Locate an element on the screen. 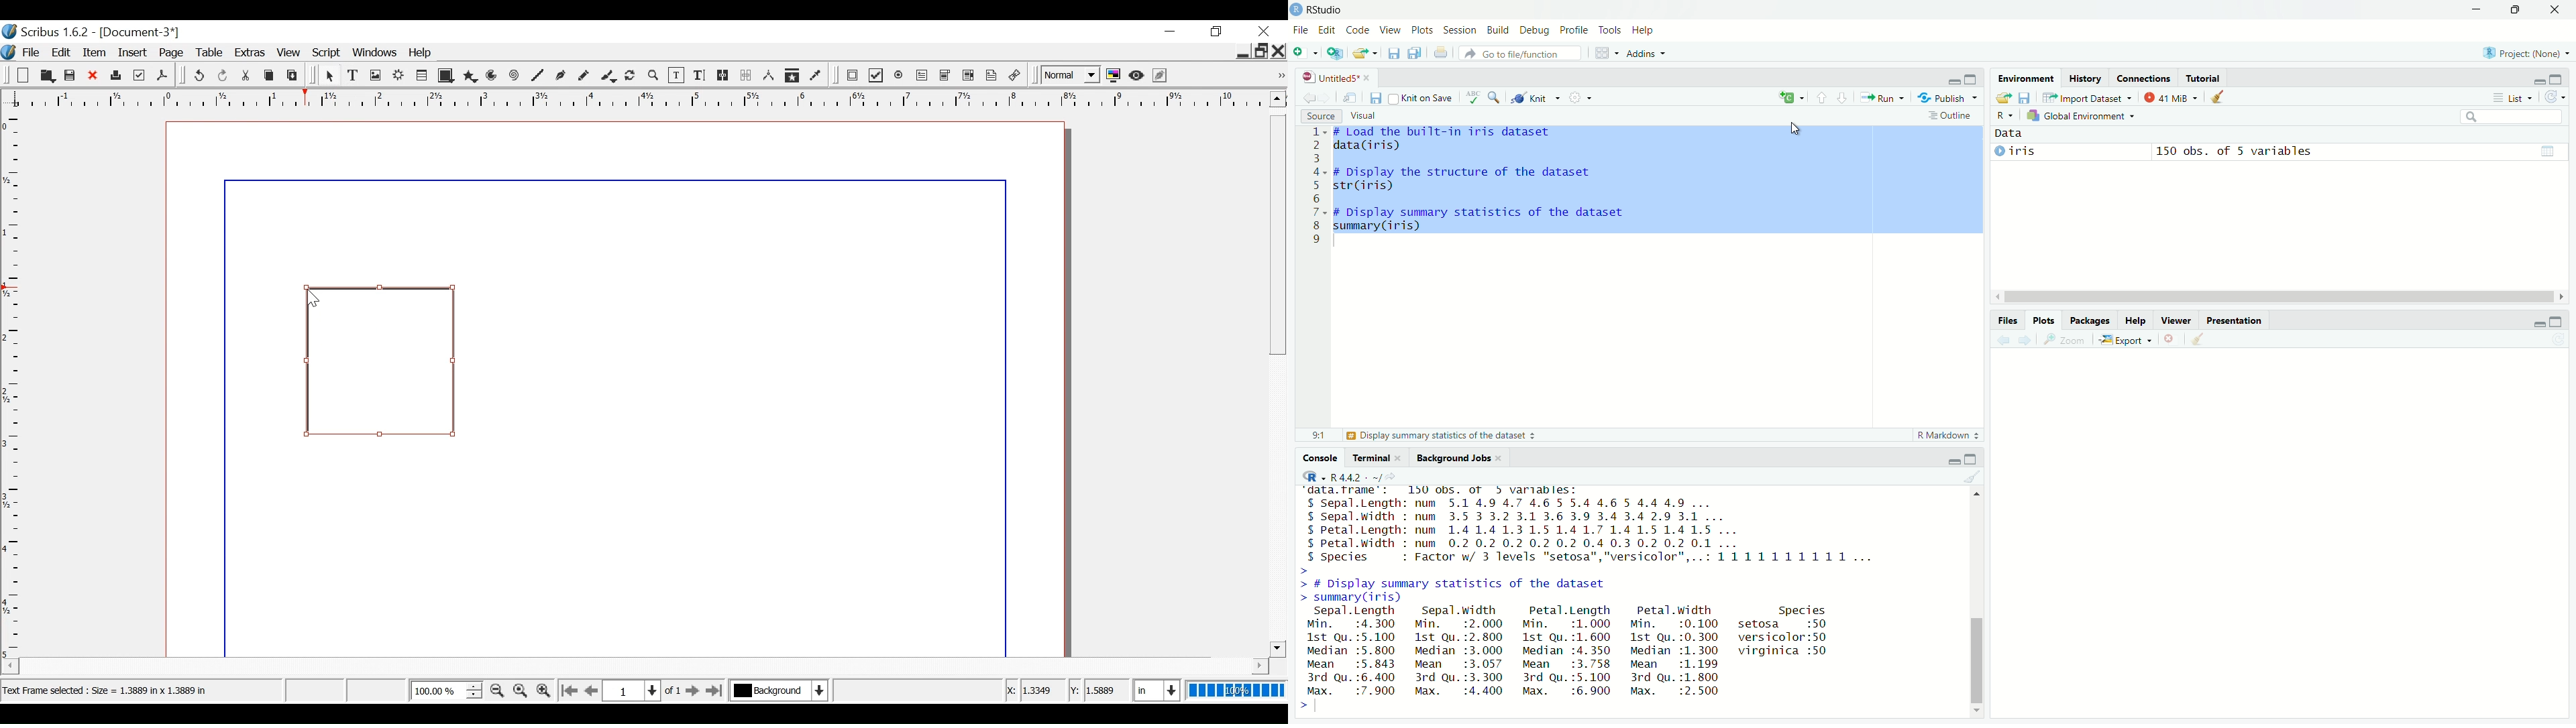 The width and height of the screenshot is (2576, 728). Go to the first page is located at coordinates (571, 690).